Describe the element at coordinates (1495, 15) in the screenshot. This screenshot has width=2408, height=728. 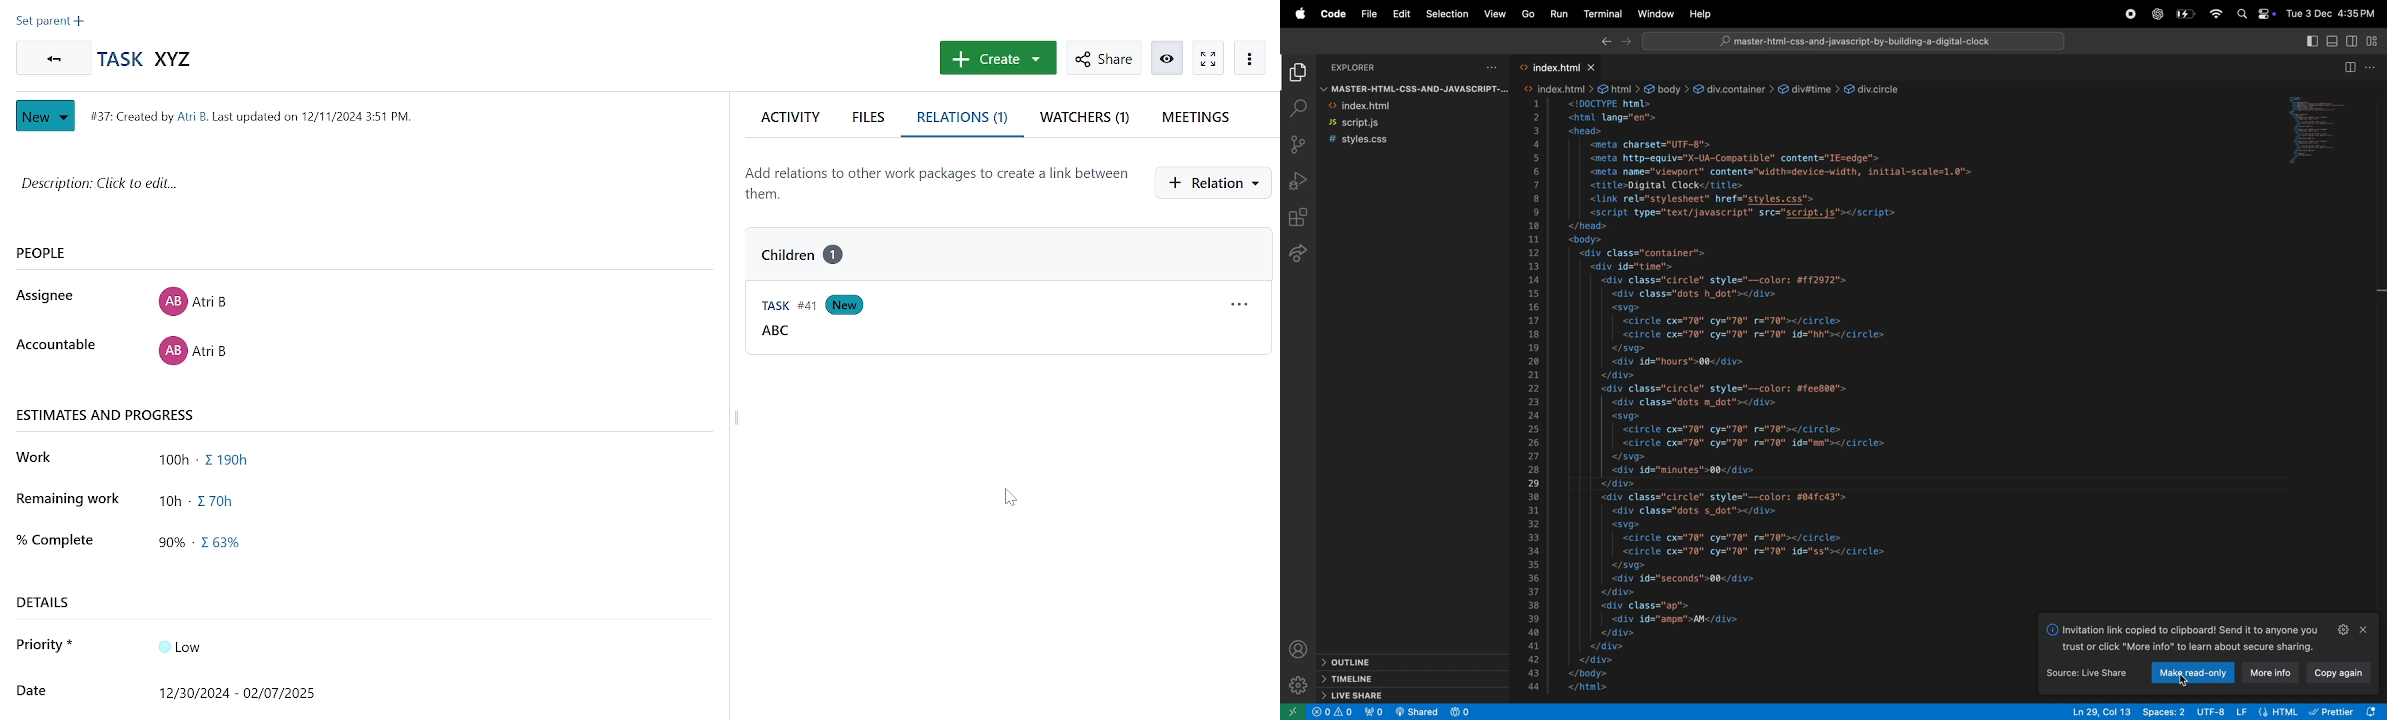
I see `view` at that location.